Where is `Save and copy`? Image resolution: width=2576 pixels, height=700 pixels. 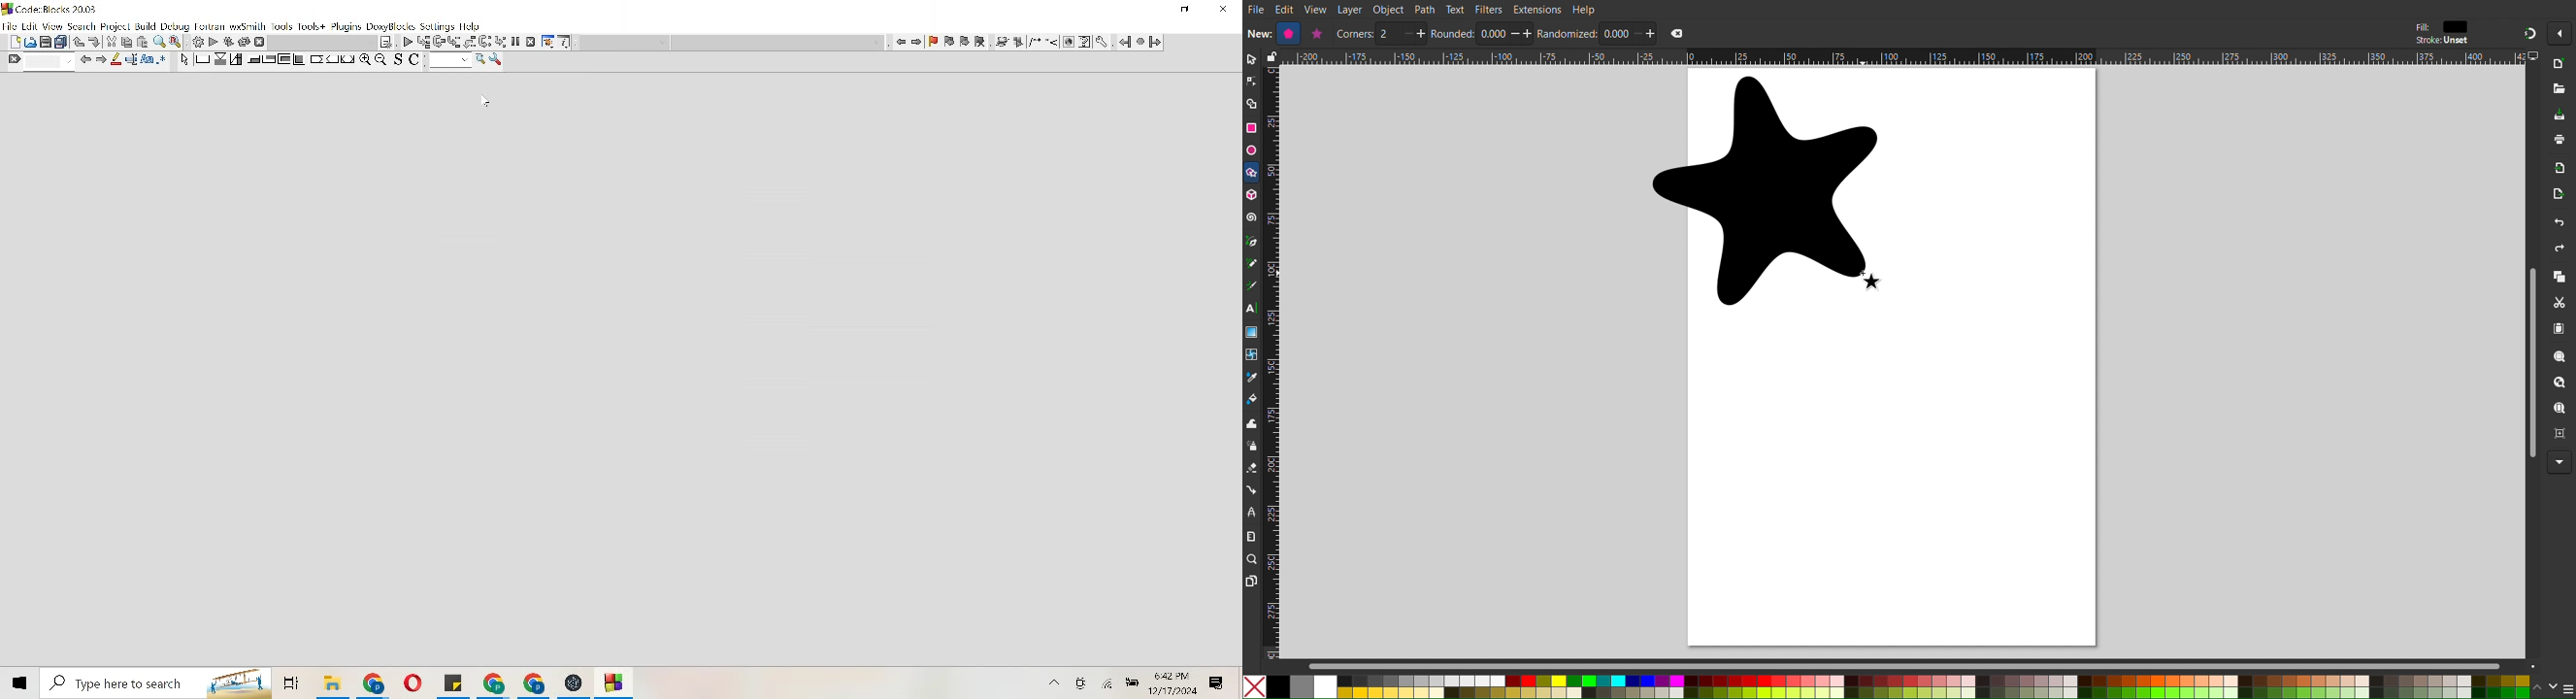 Save and copy is located at coordinates (411, 61).